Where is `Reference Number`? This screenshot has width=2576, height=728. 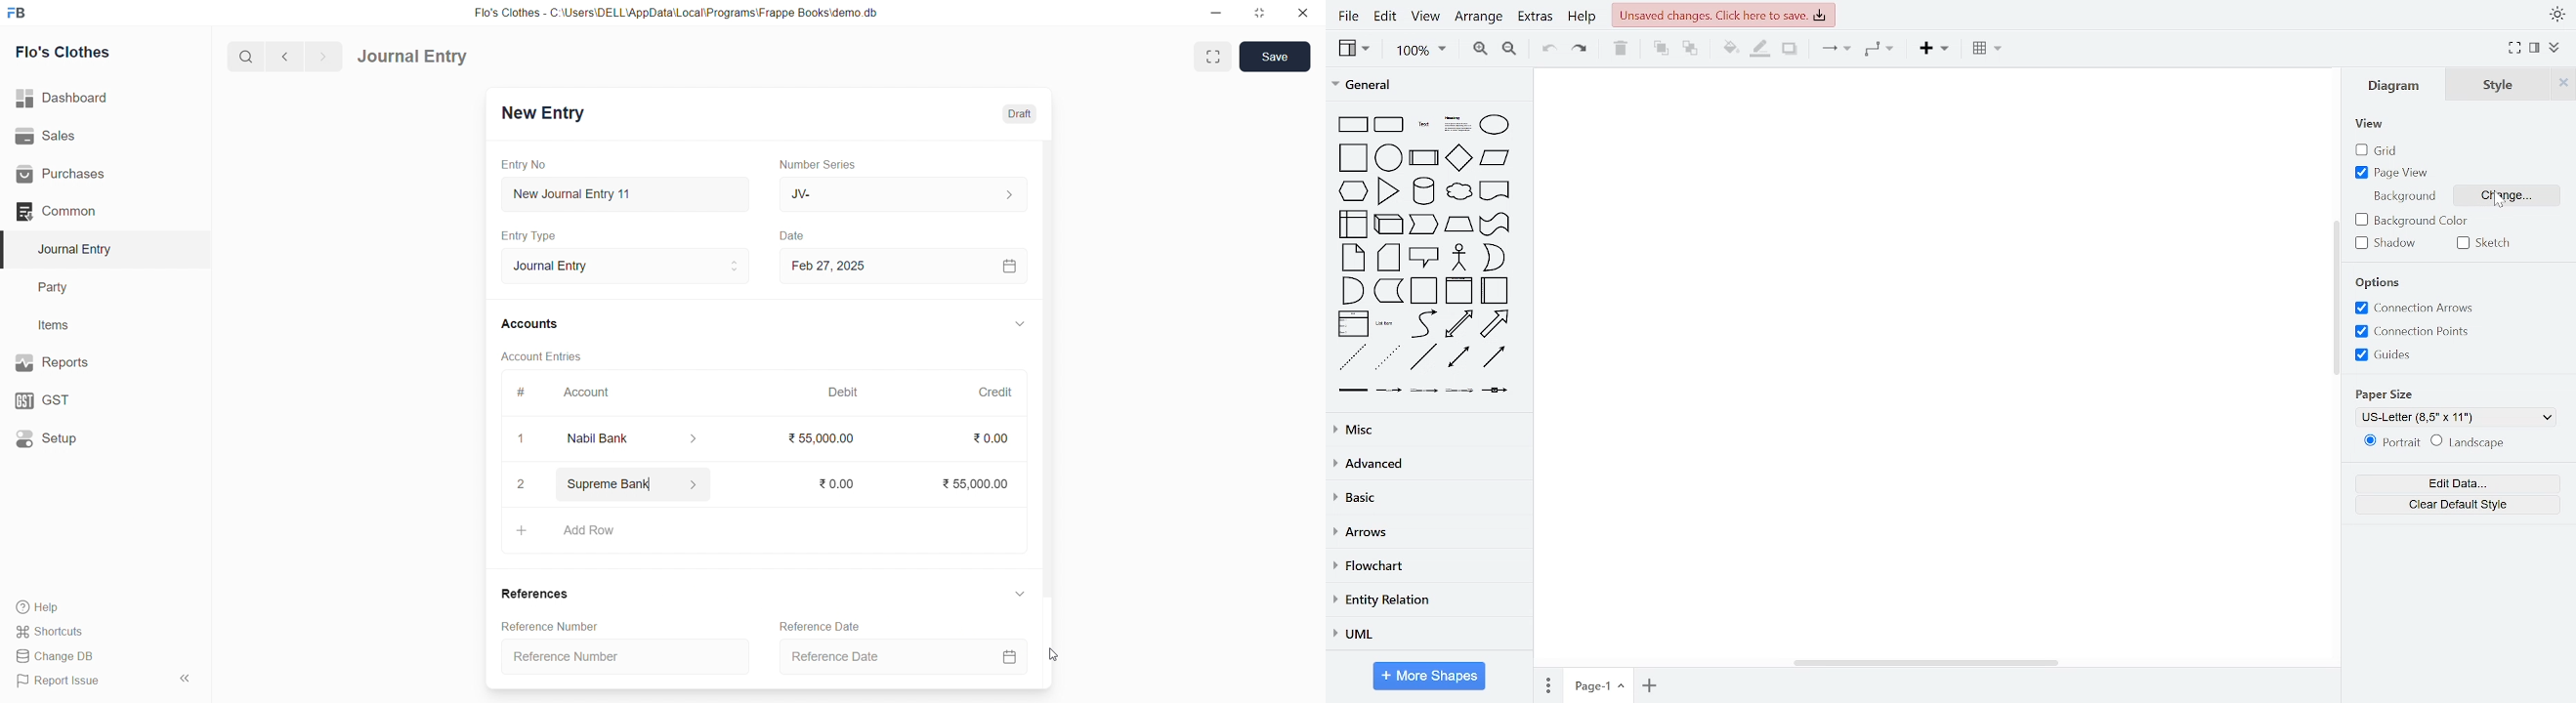 Reference Number is located at coordinates (550, 624).